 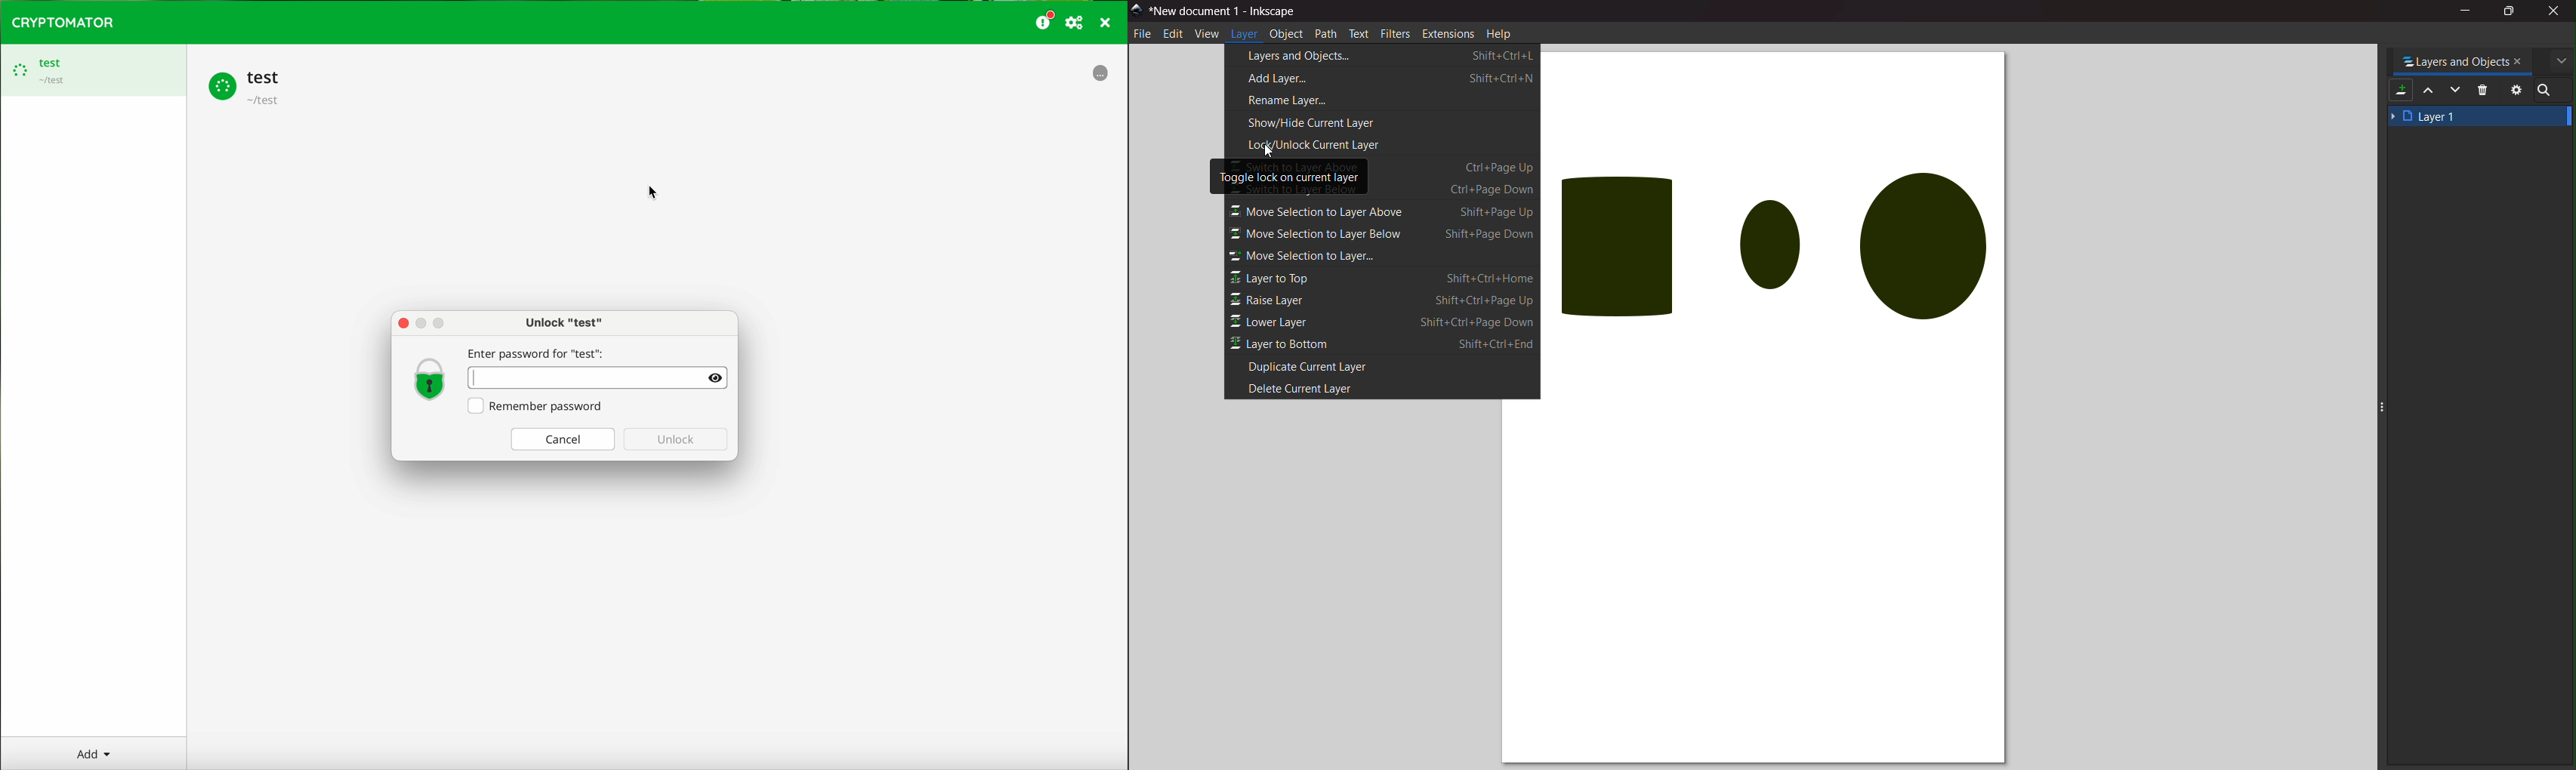 What do you see at coordinates (1294, 102) in the screenshot?
I see `rename layer` at bounding box center [1294, 102].